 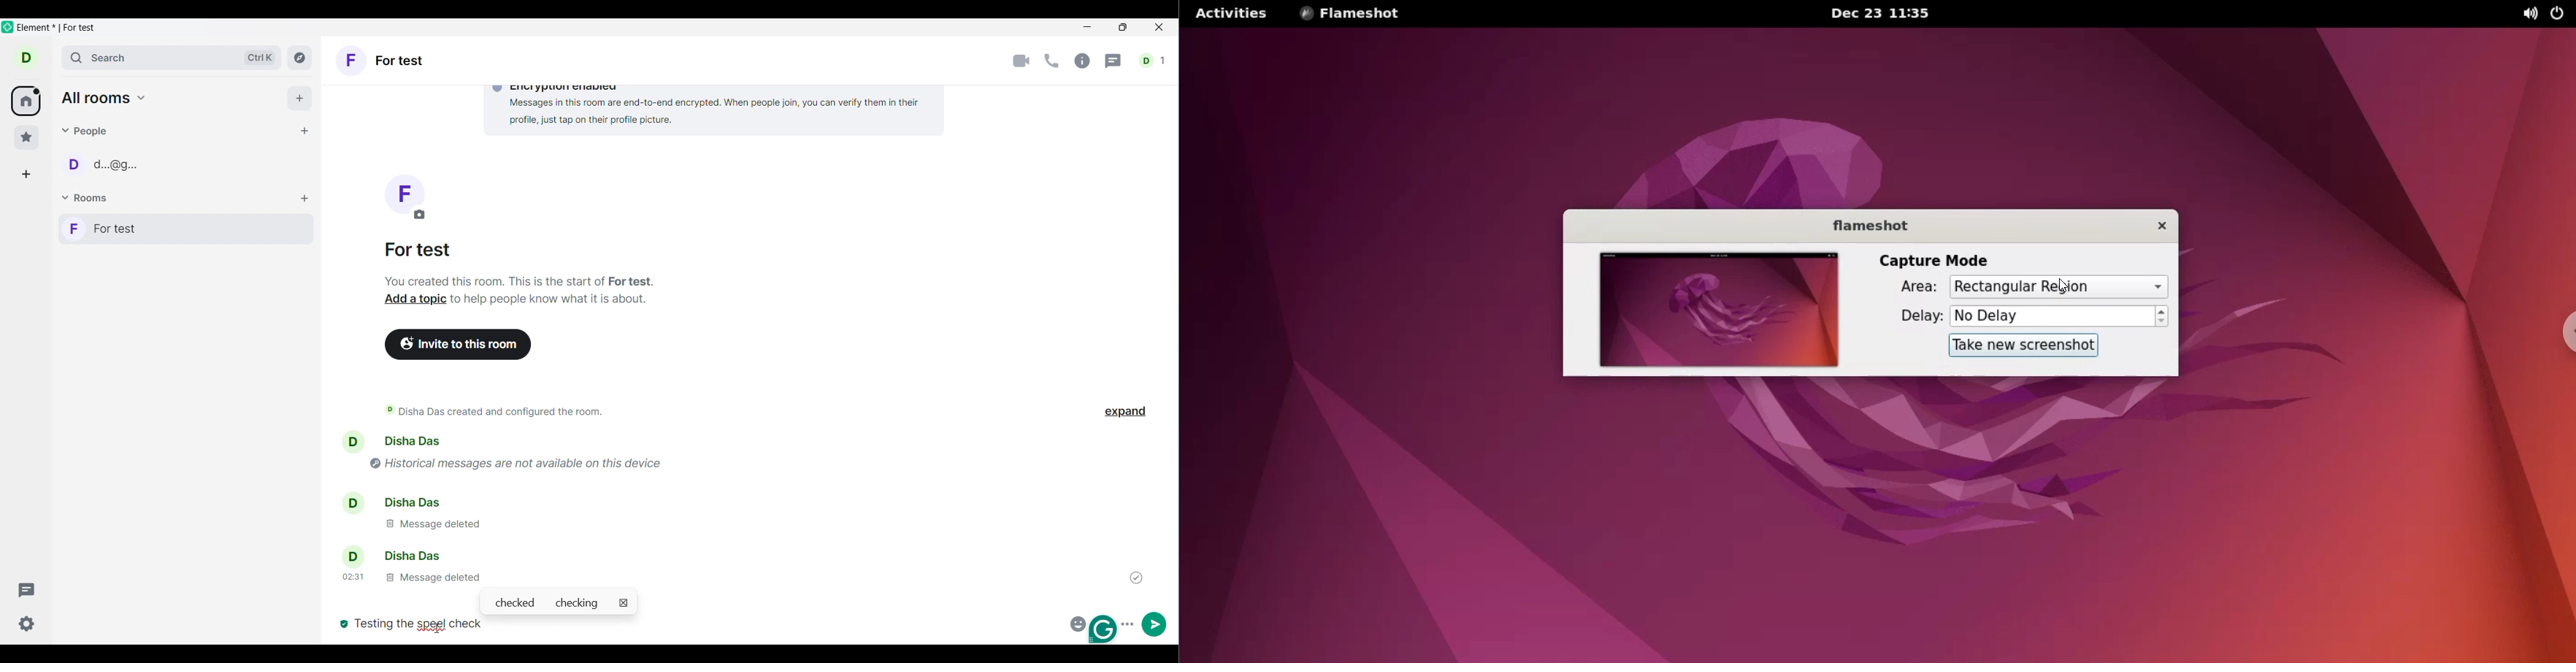 I want to click on checking, so click(x=579, y=603).